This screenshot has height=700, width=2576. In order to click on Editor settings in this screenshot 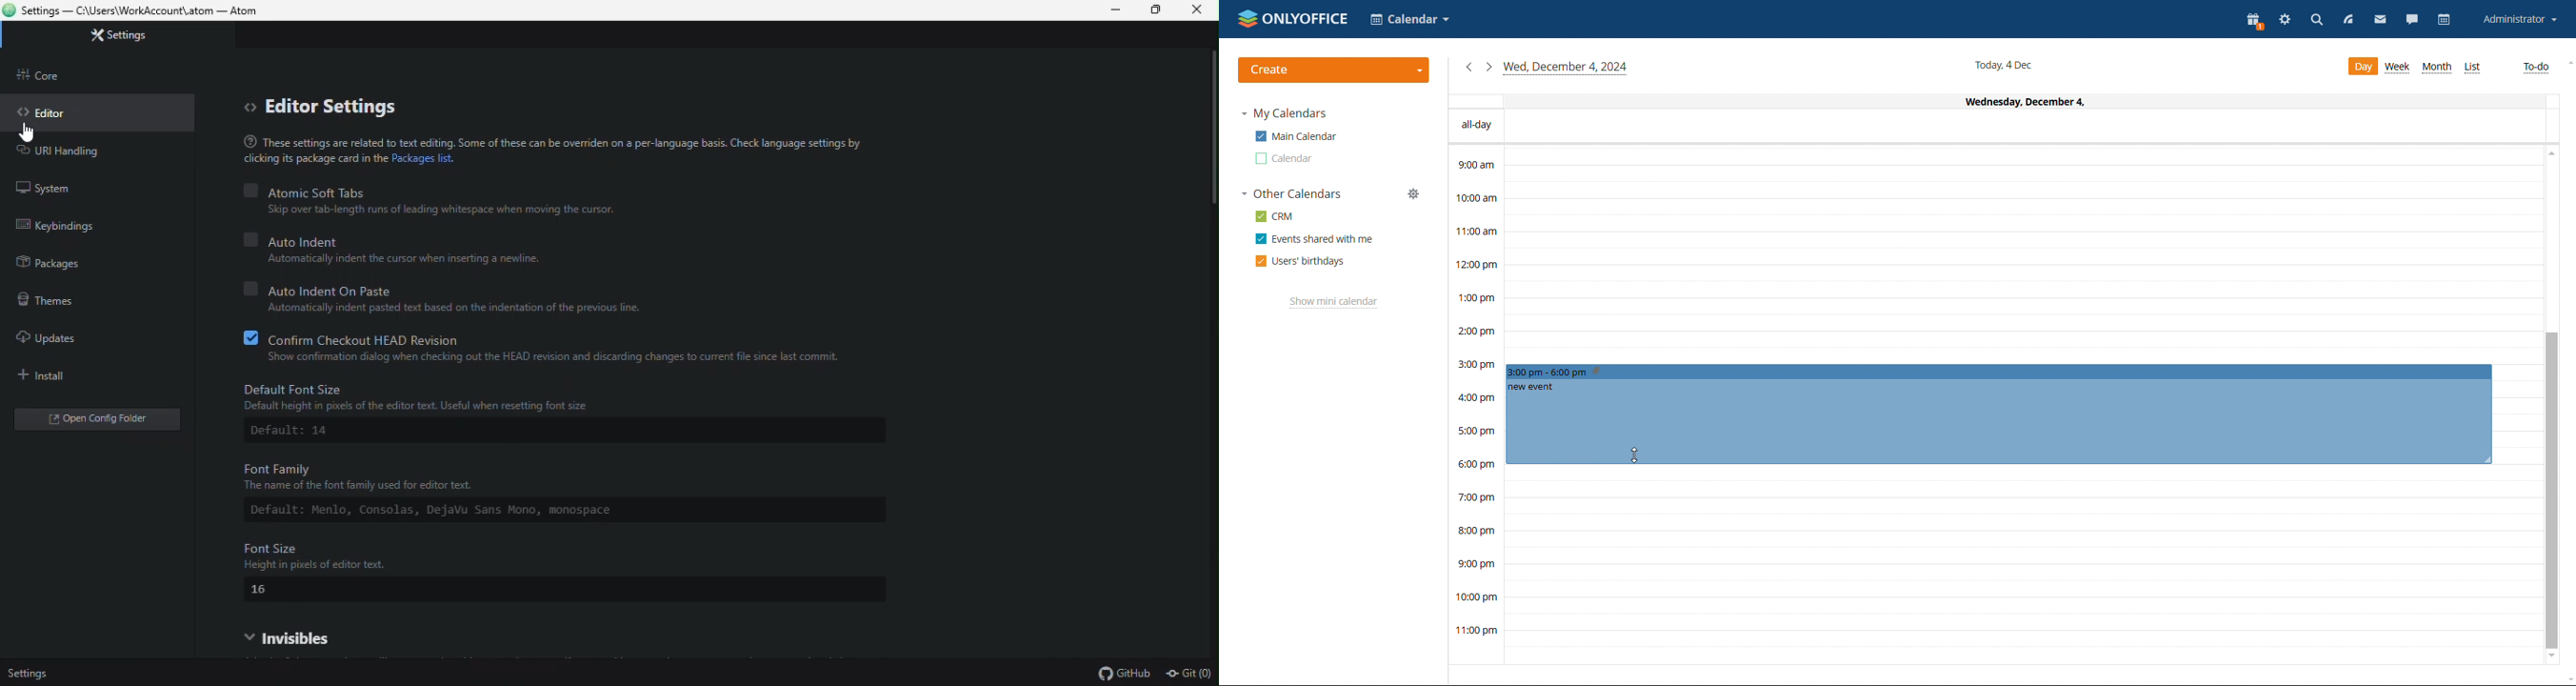, I will do `click(329, 108)`.